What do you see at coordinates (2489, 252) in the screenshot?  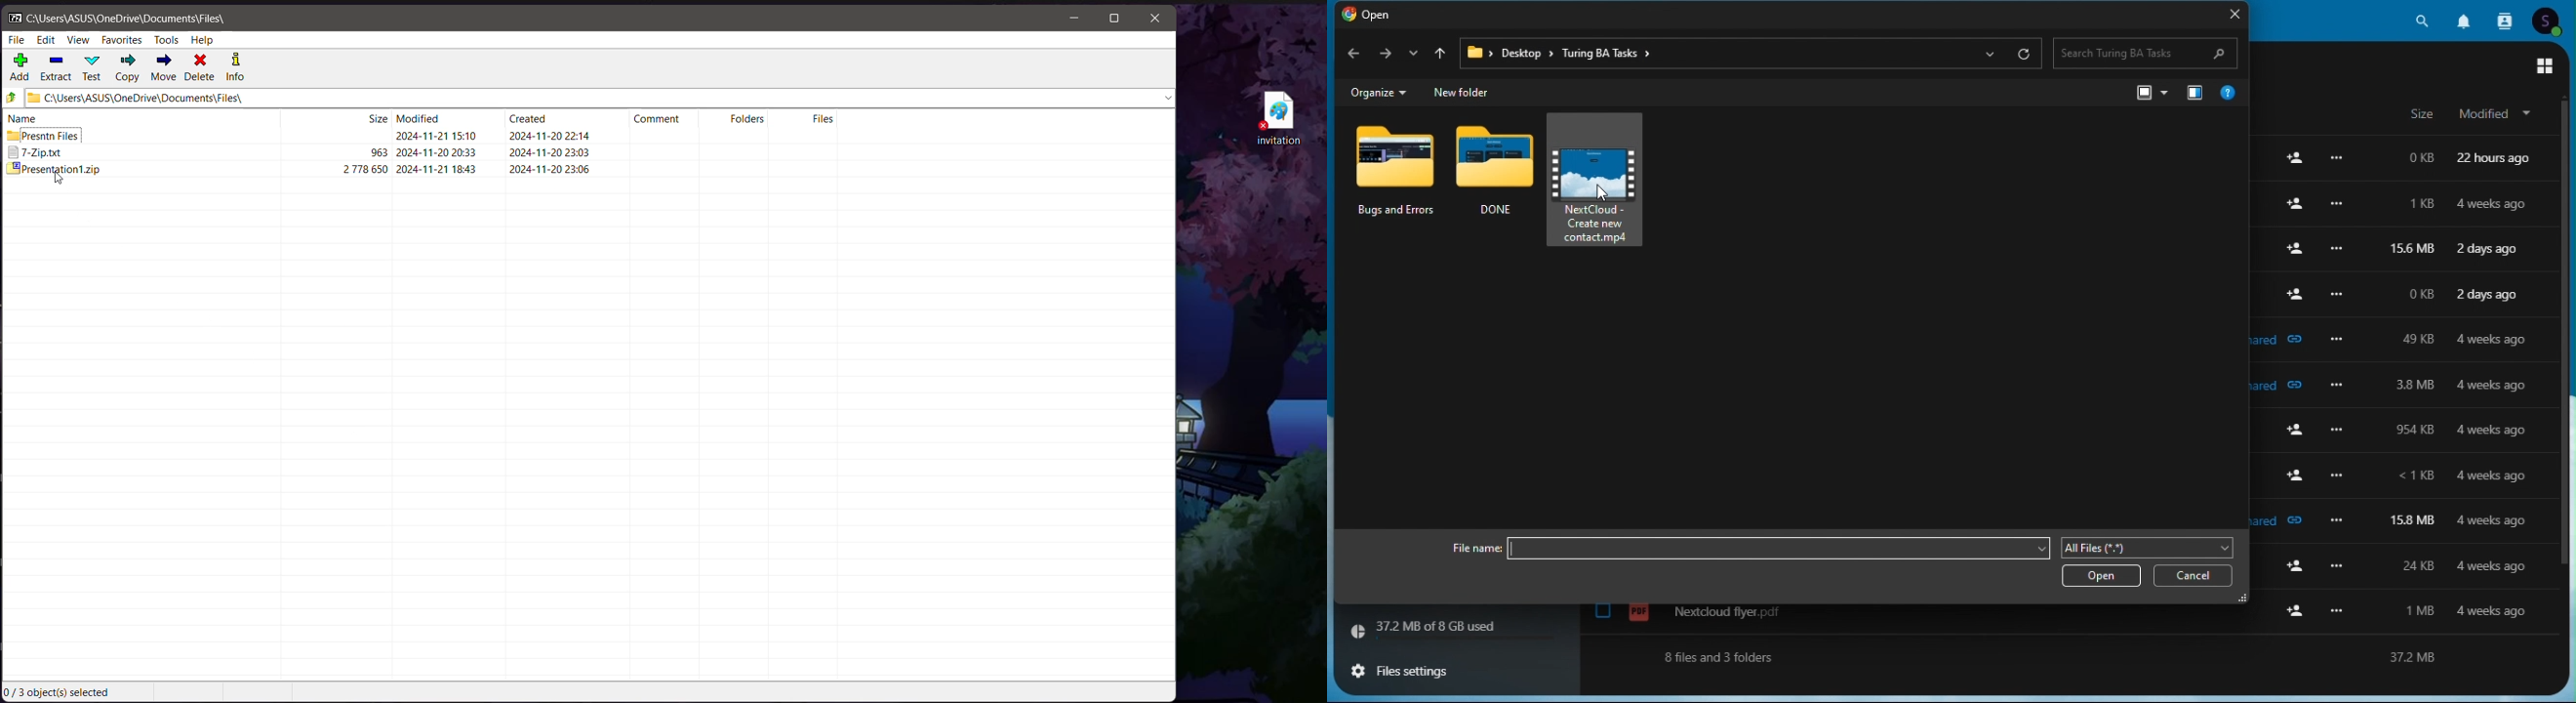 I see `2 days ago` at bounding box center [2489, 252].